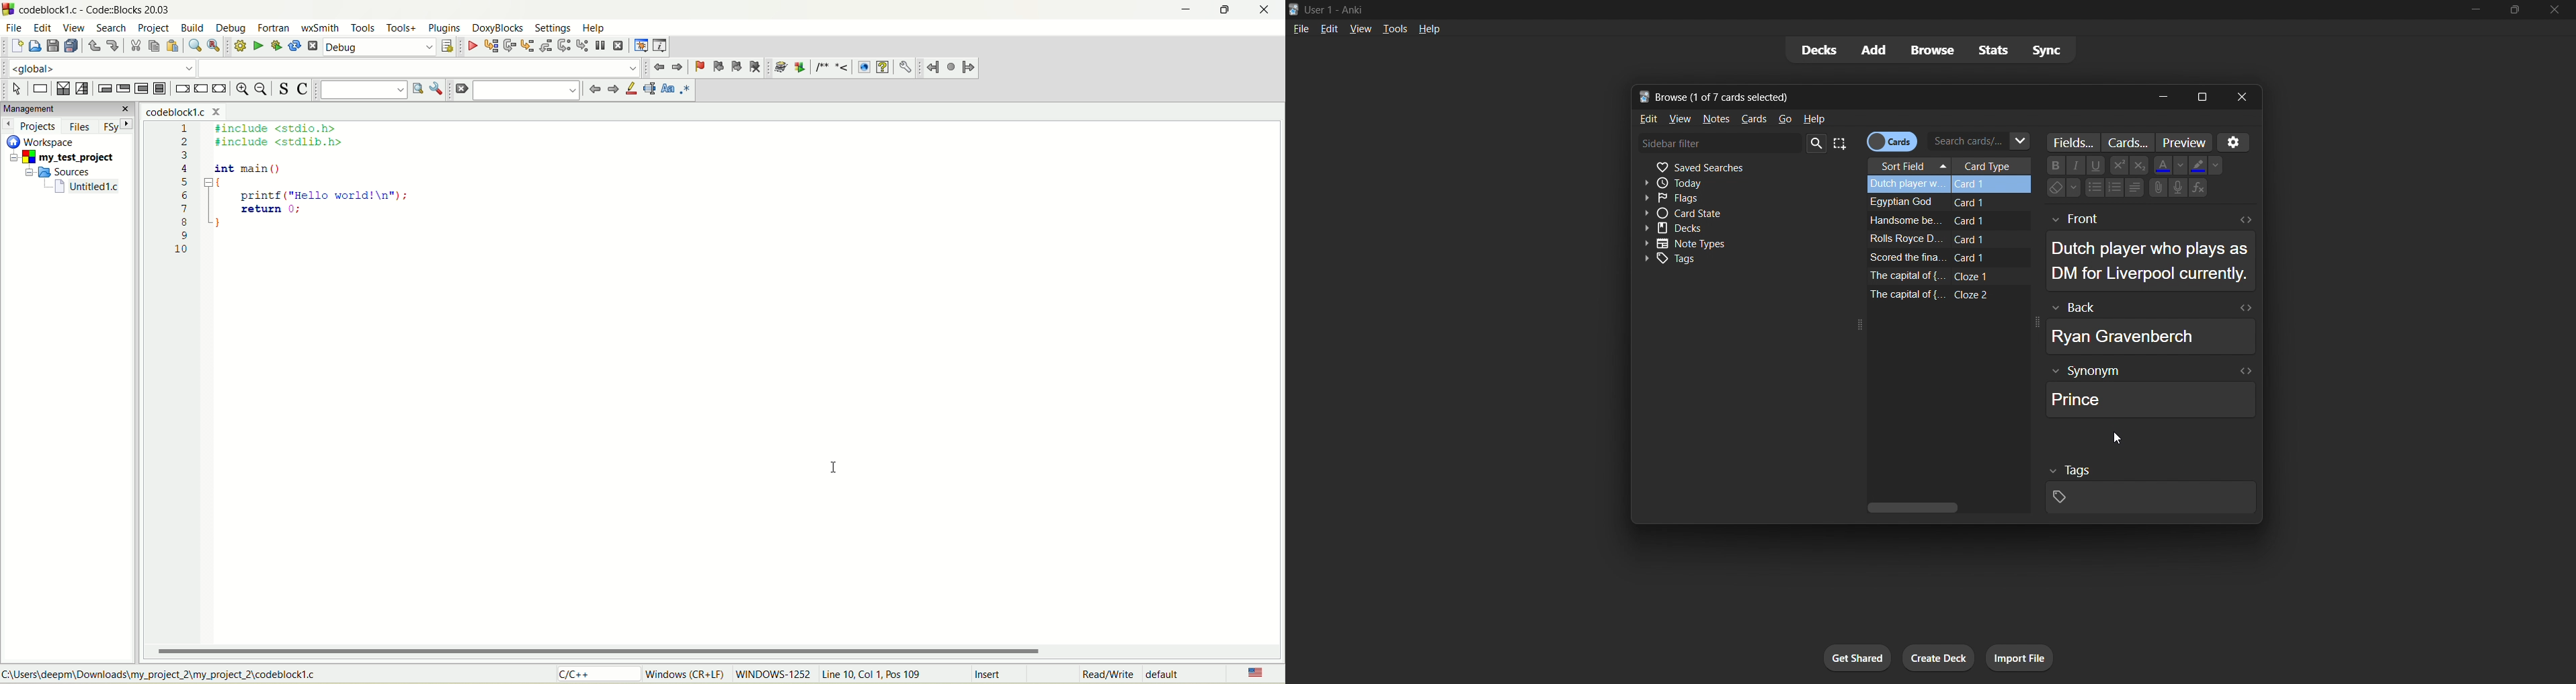 The width and height of the screenshot is (2576, 700). Describe the element at coordinates (1946, 247) in the screenshot. I see `remaining card data` at that location.